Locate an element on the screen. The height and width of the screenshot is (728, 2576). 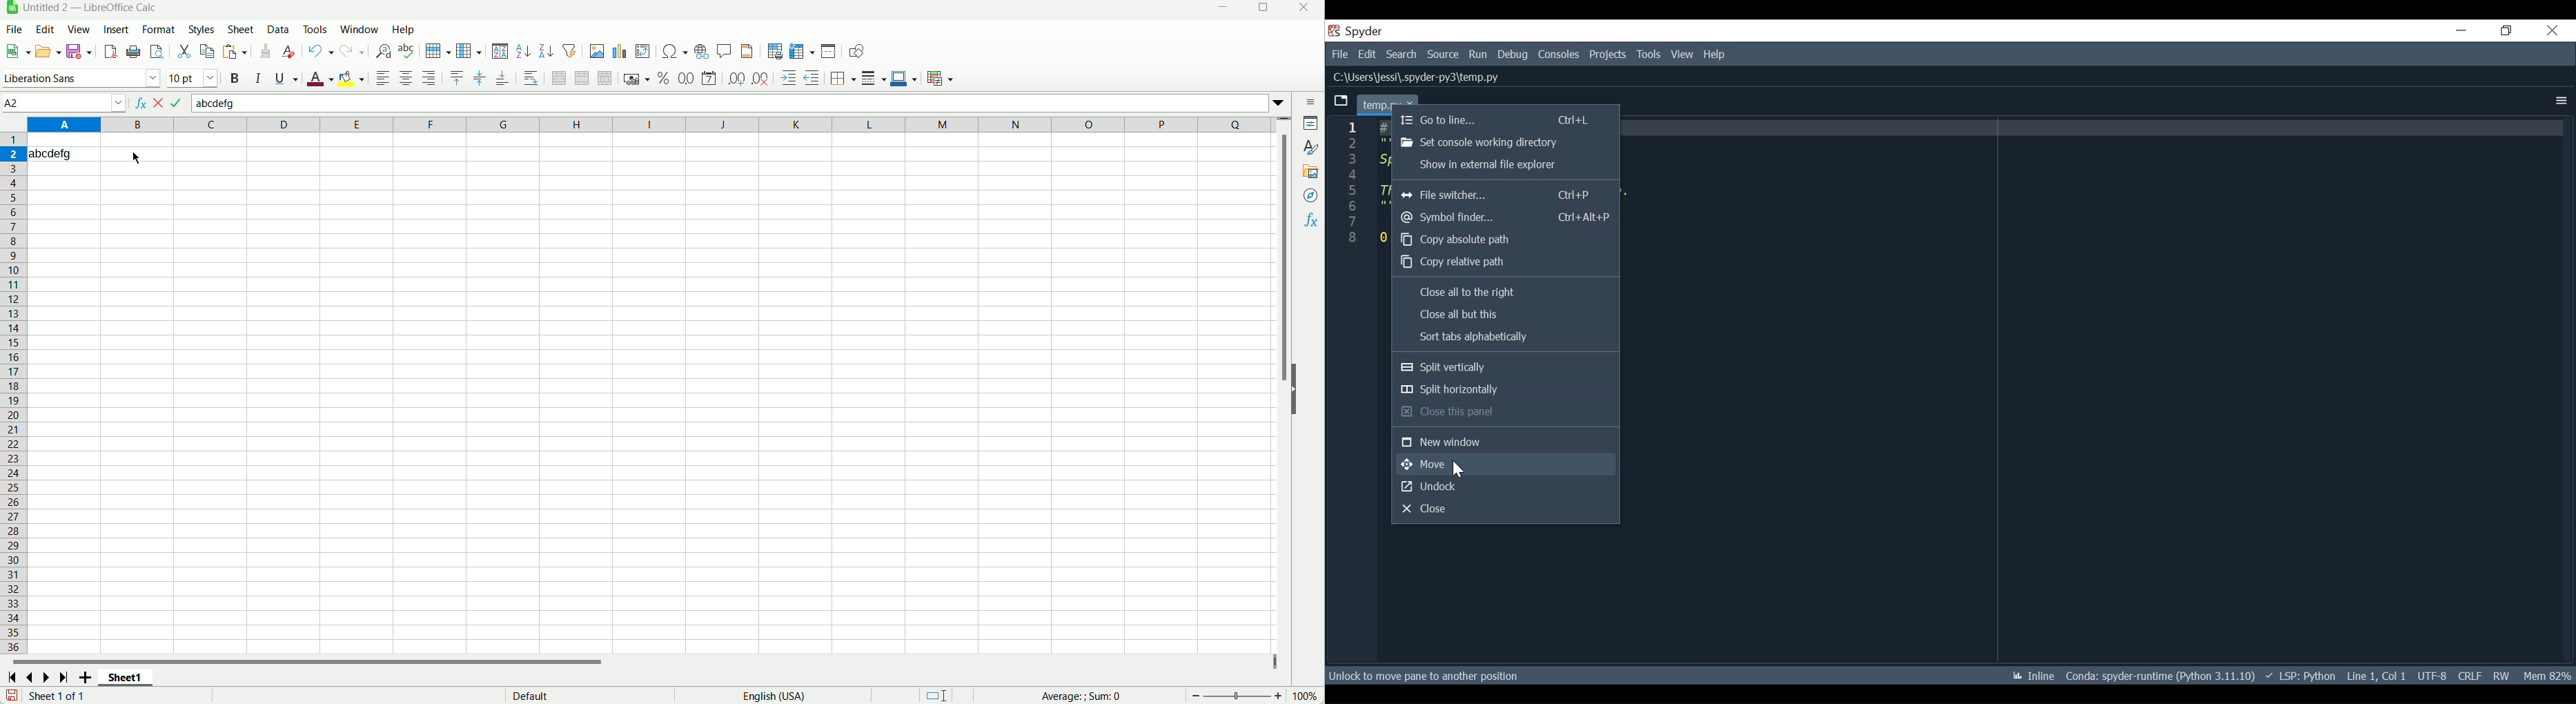
LSP Python is located at coordinates (2301, 677).